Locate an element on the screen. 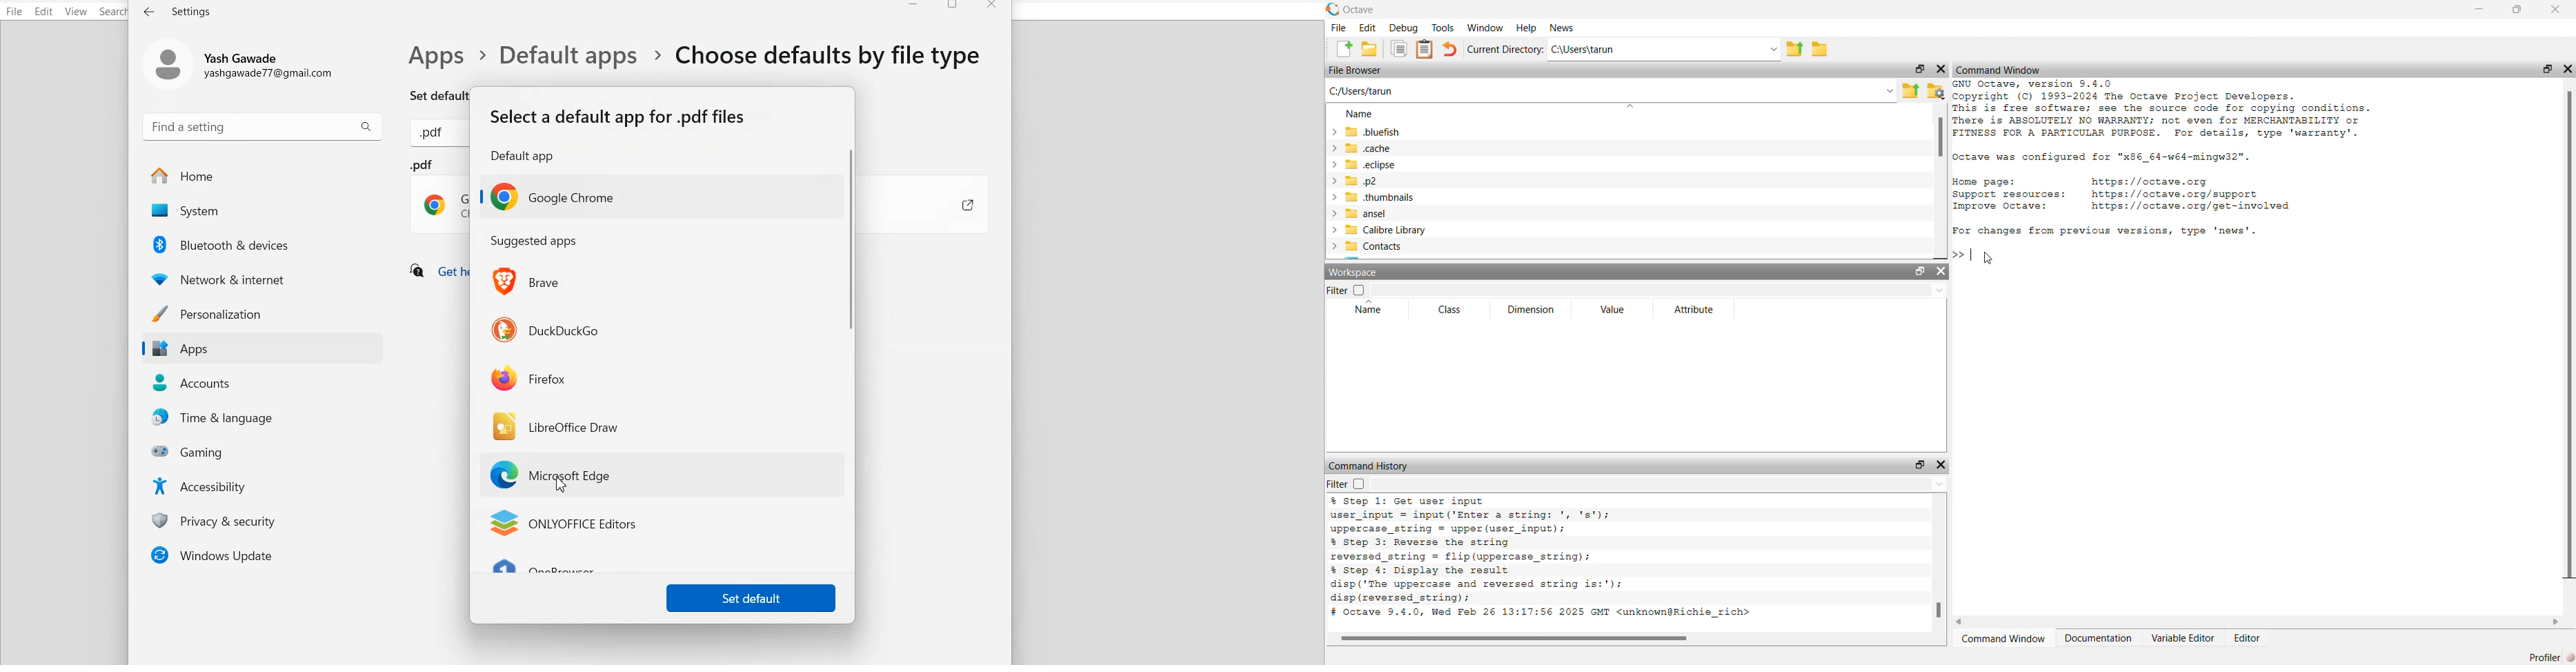 Image resolution: width=2576 pixels, height=672 pixels. unlock widget is located at coordinates (2548, 68).